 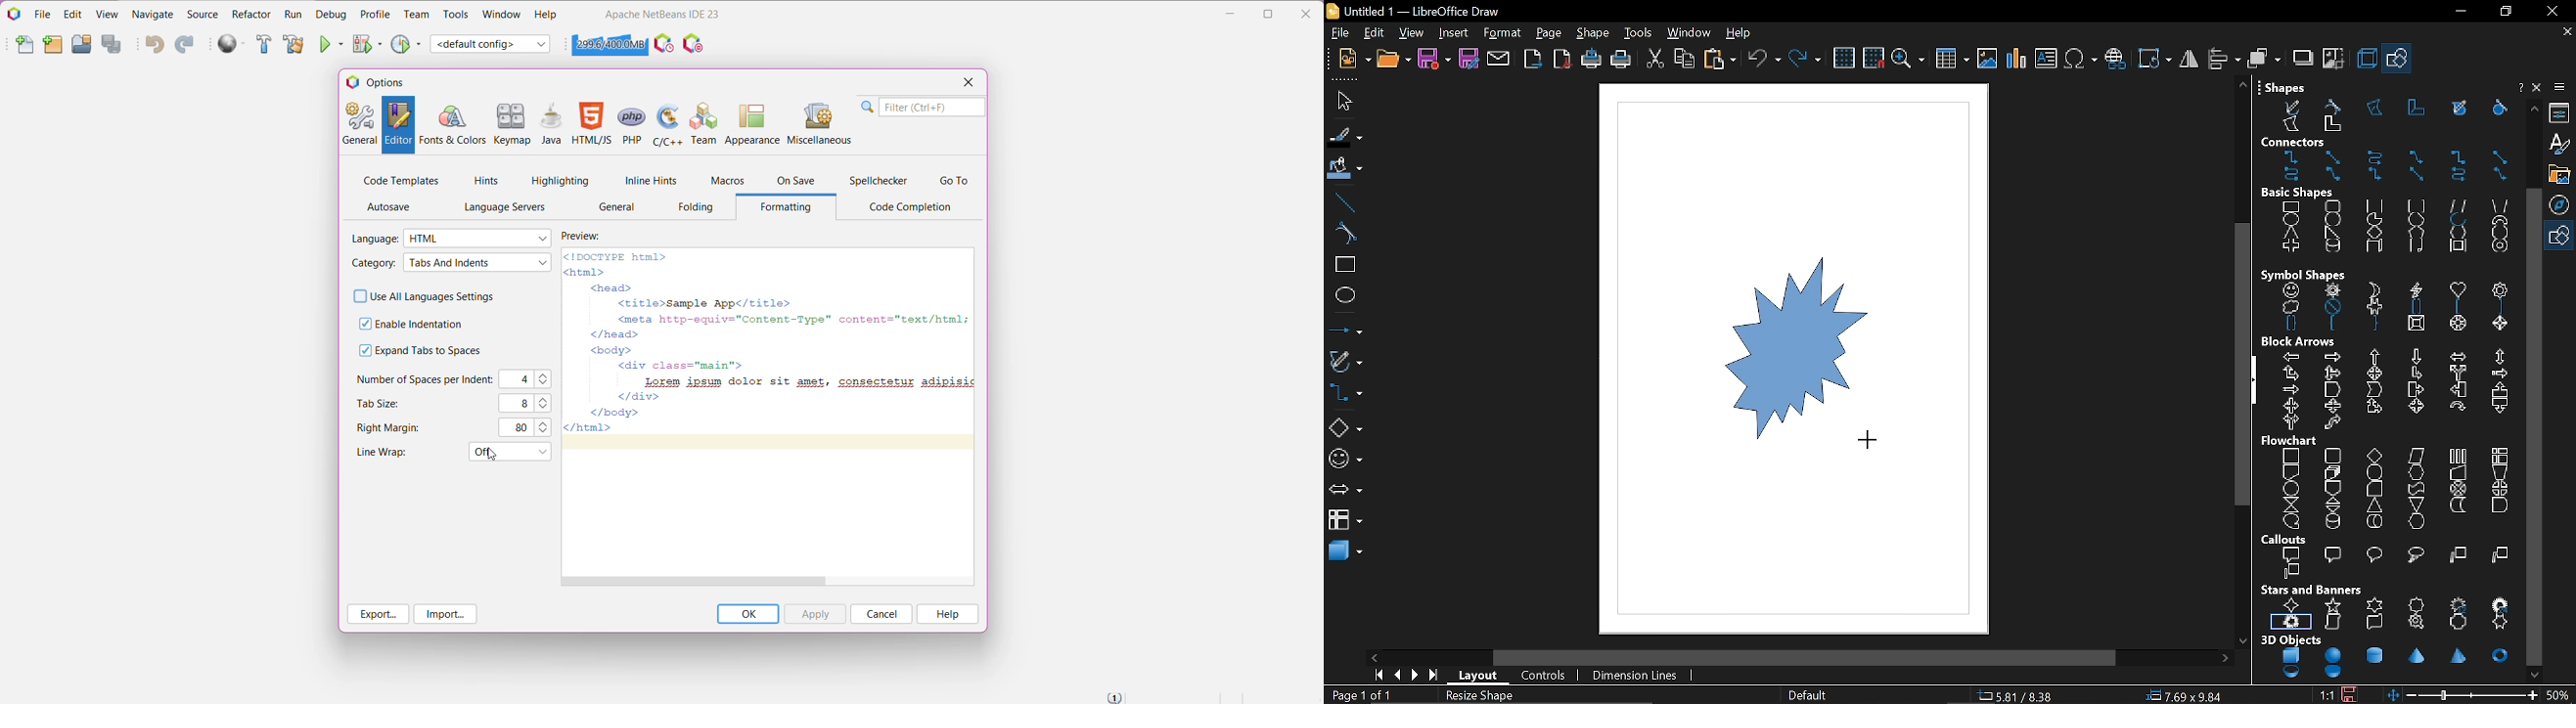 I want to click on gallery, so click(x=2559, y=174).